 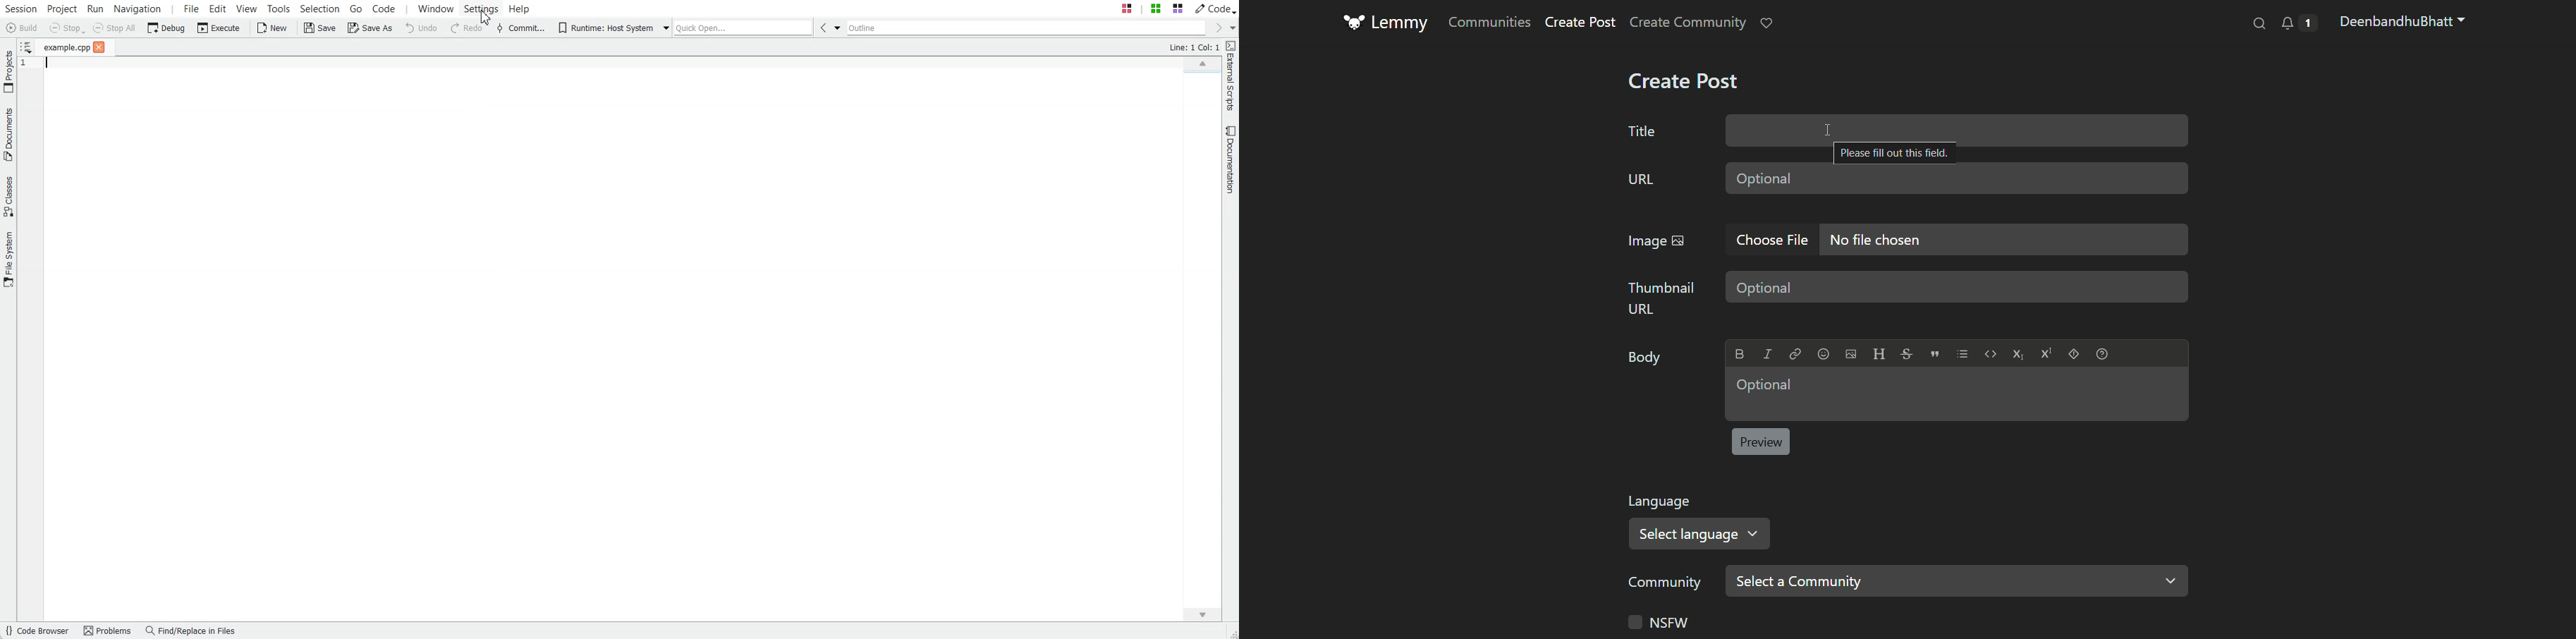 I want to click on Subscript, so click(x=2018, y=355).